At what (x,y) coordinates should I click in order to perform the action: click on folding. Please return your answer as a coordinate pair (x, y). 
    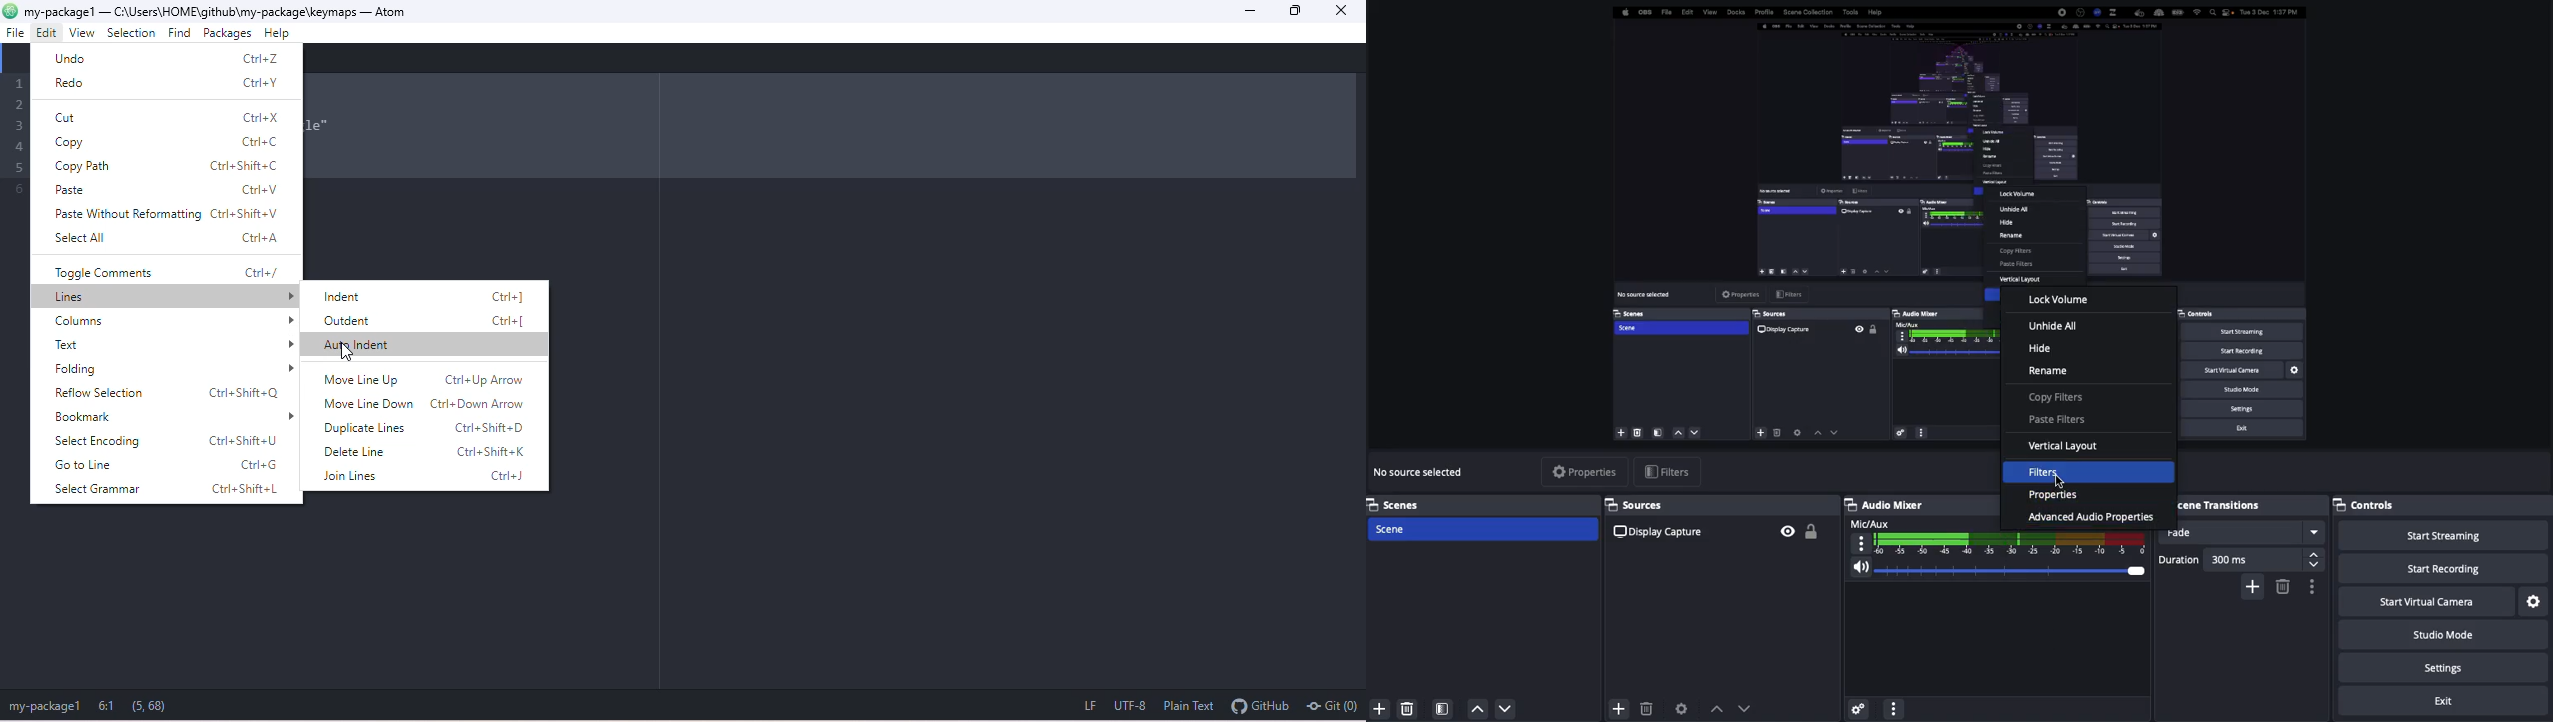
    Looking at the image, I should click on (171, 369).